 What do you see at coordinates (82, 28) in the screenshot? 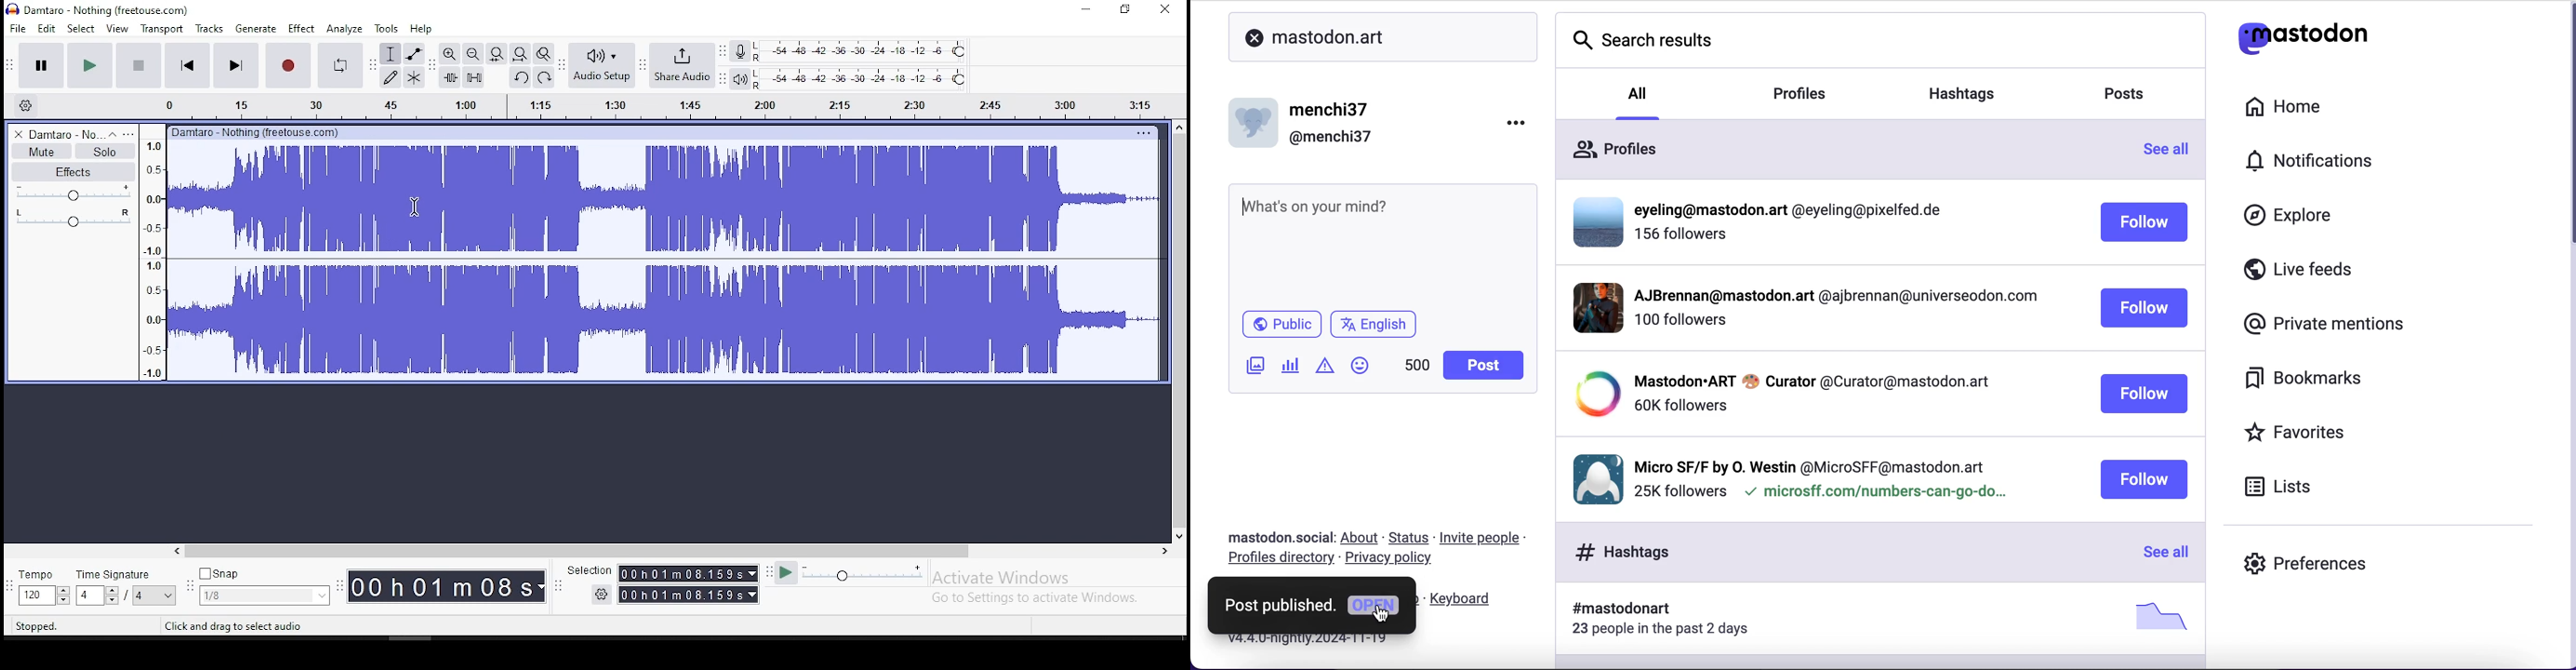
I see `select` at bounding box center [82, 28].